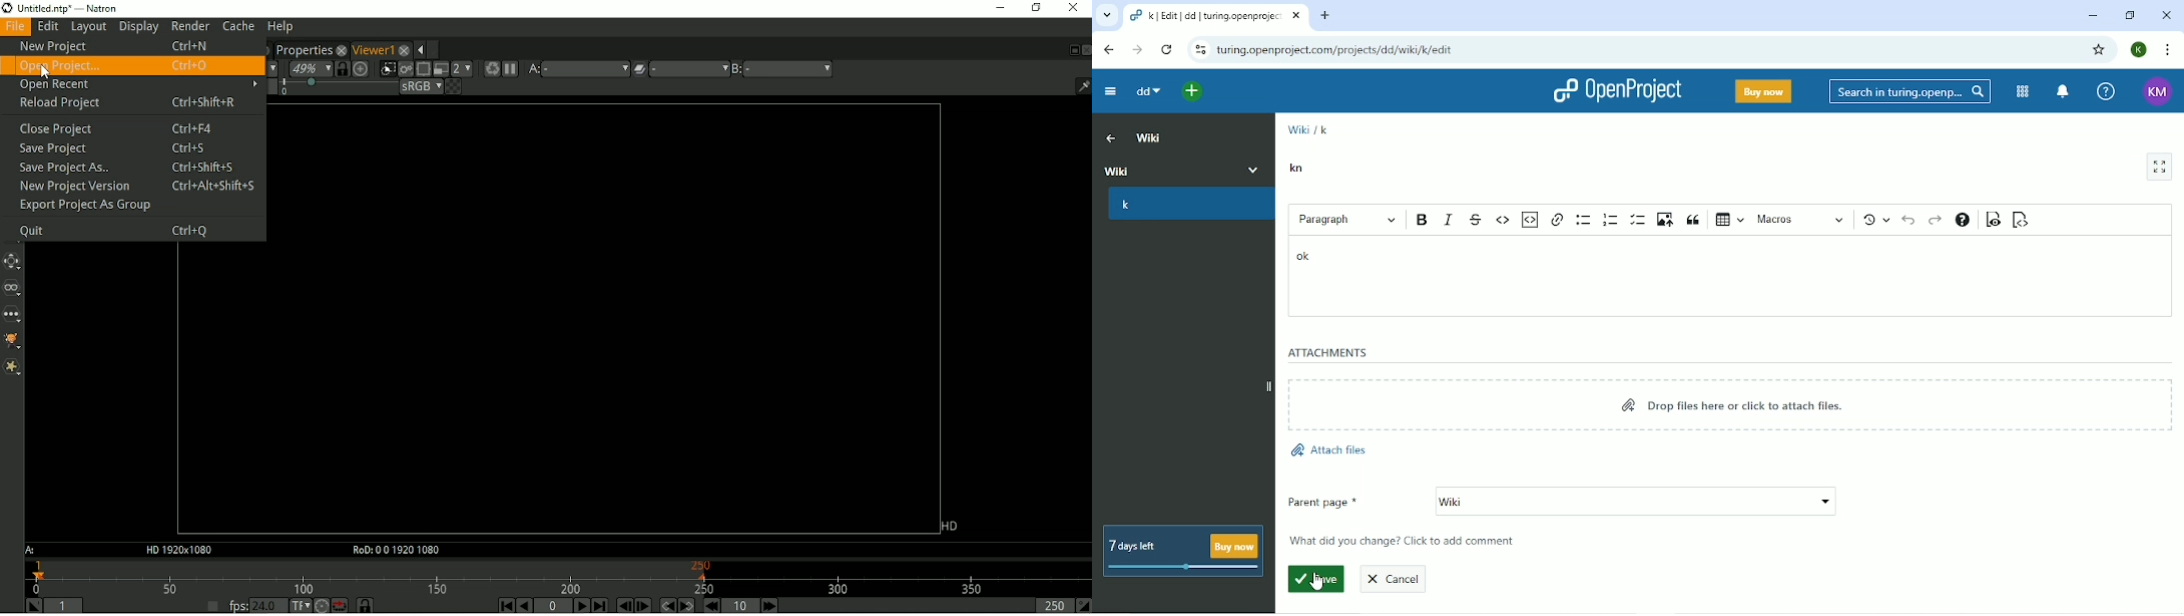 Image resolution: width=2184 pixels, height=616 pixels. What do you see at coordinates (341, 49) in the screenshot?
I see `close` at bounding box center [341, 49].